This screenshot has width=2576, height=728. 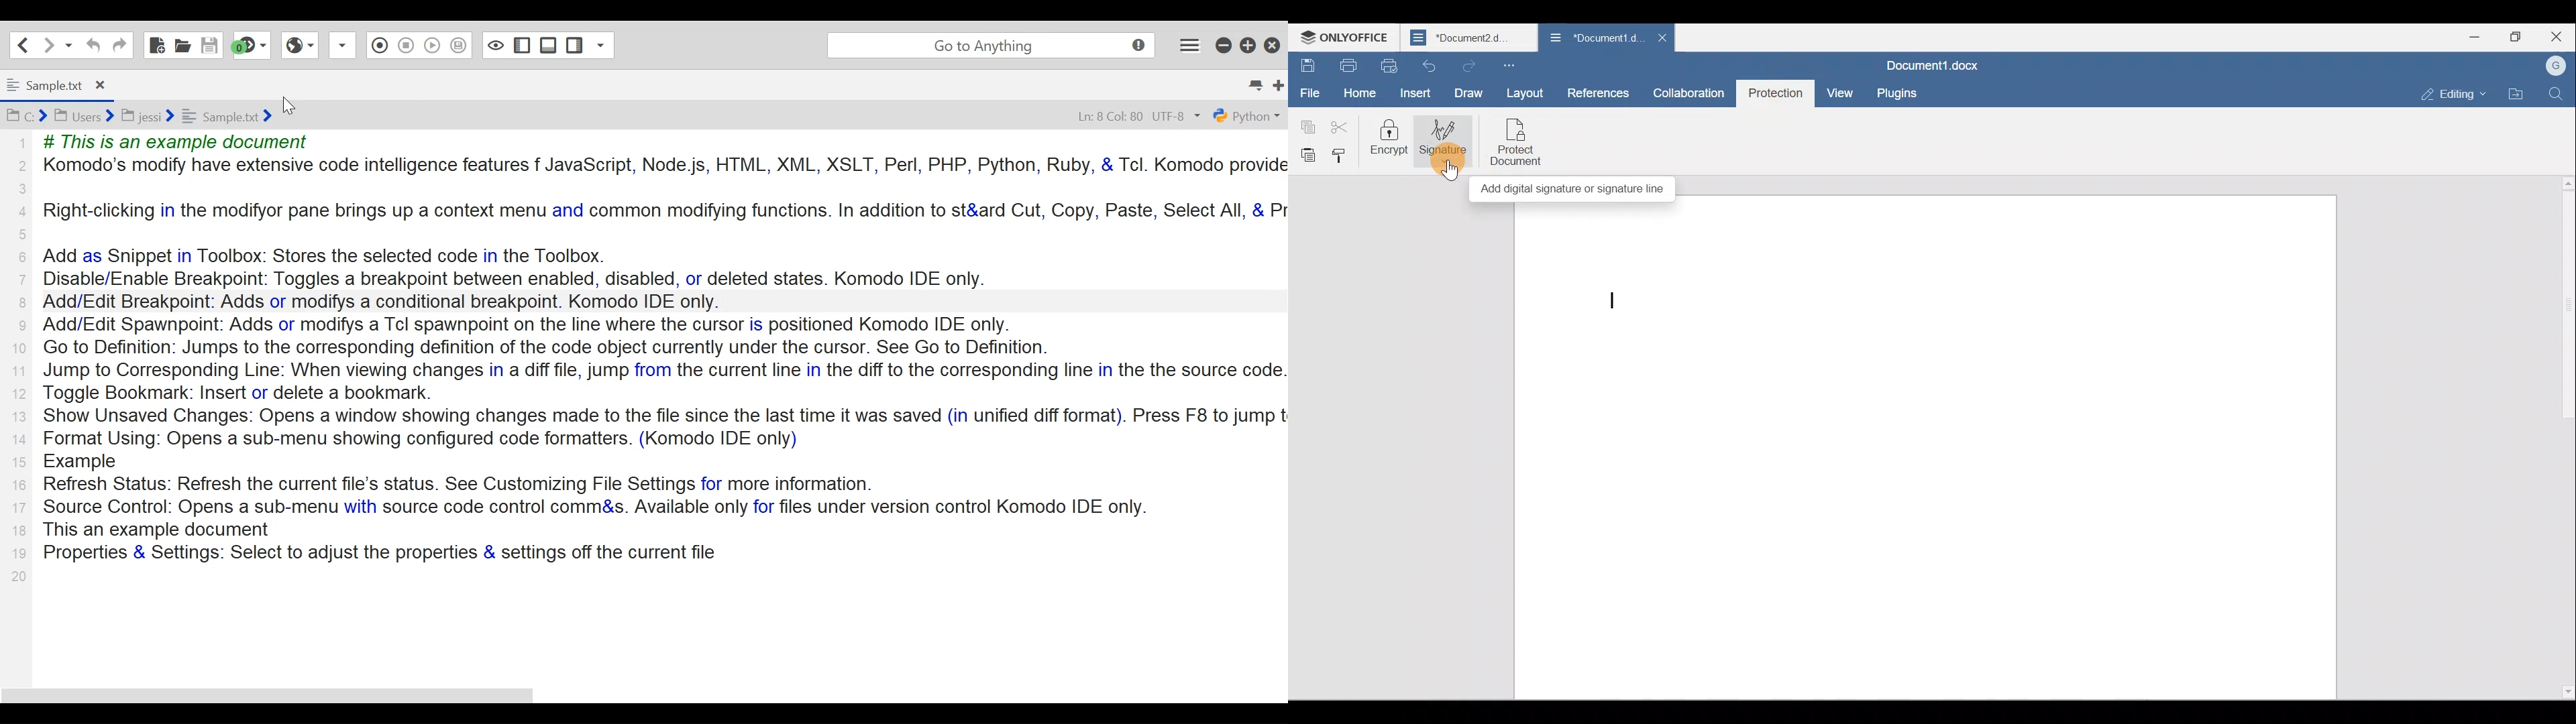 I want to click on Open file location, so click(x=2519, y=93).